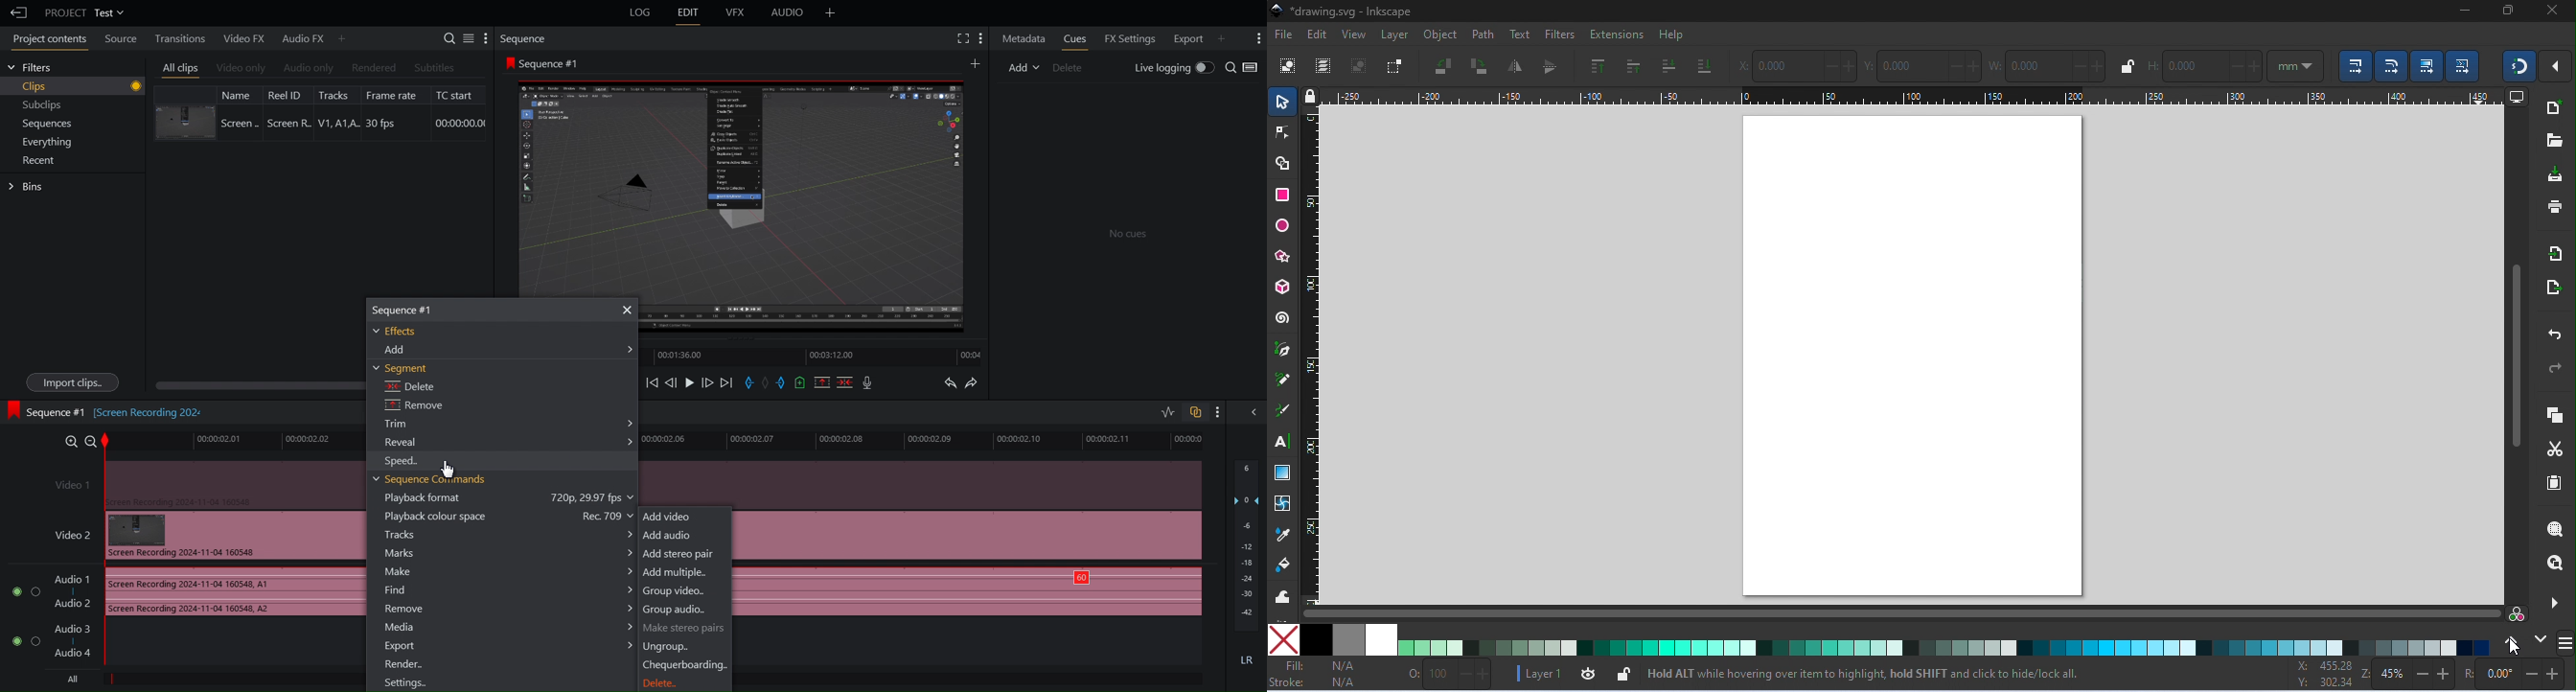  I want to click on rotate object 90 degree counterclockwise, so click(1445, 66).